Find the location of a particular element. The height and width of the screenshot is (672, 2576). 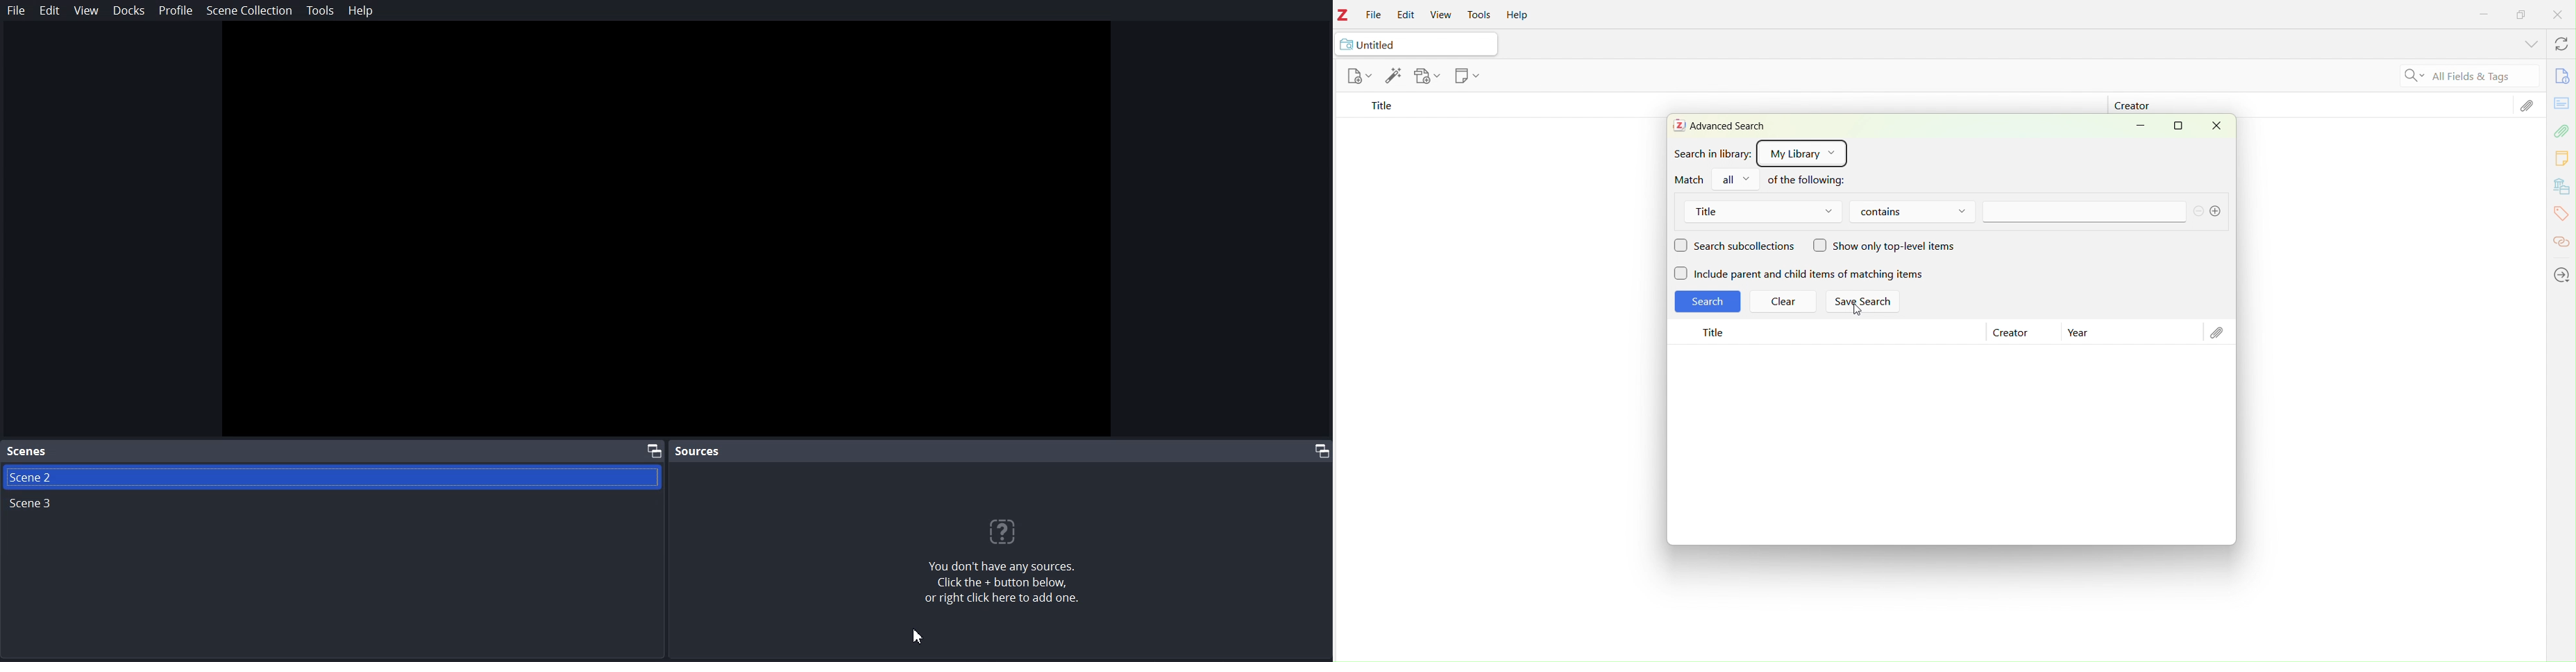

Untitled is located at coordinates (1417, 45).